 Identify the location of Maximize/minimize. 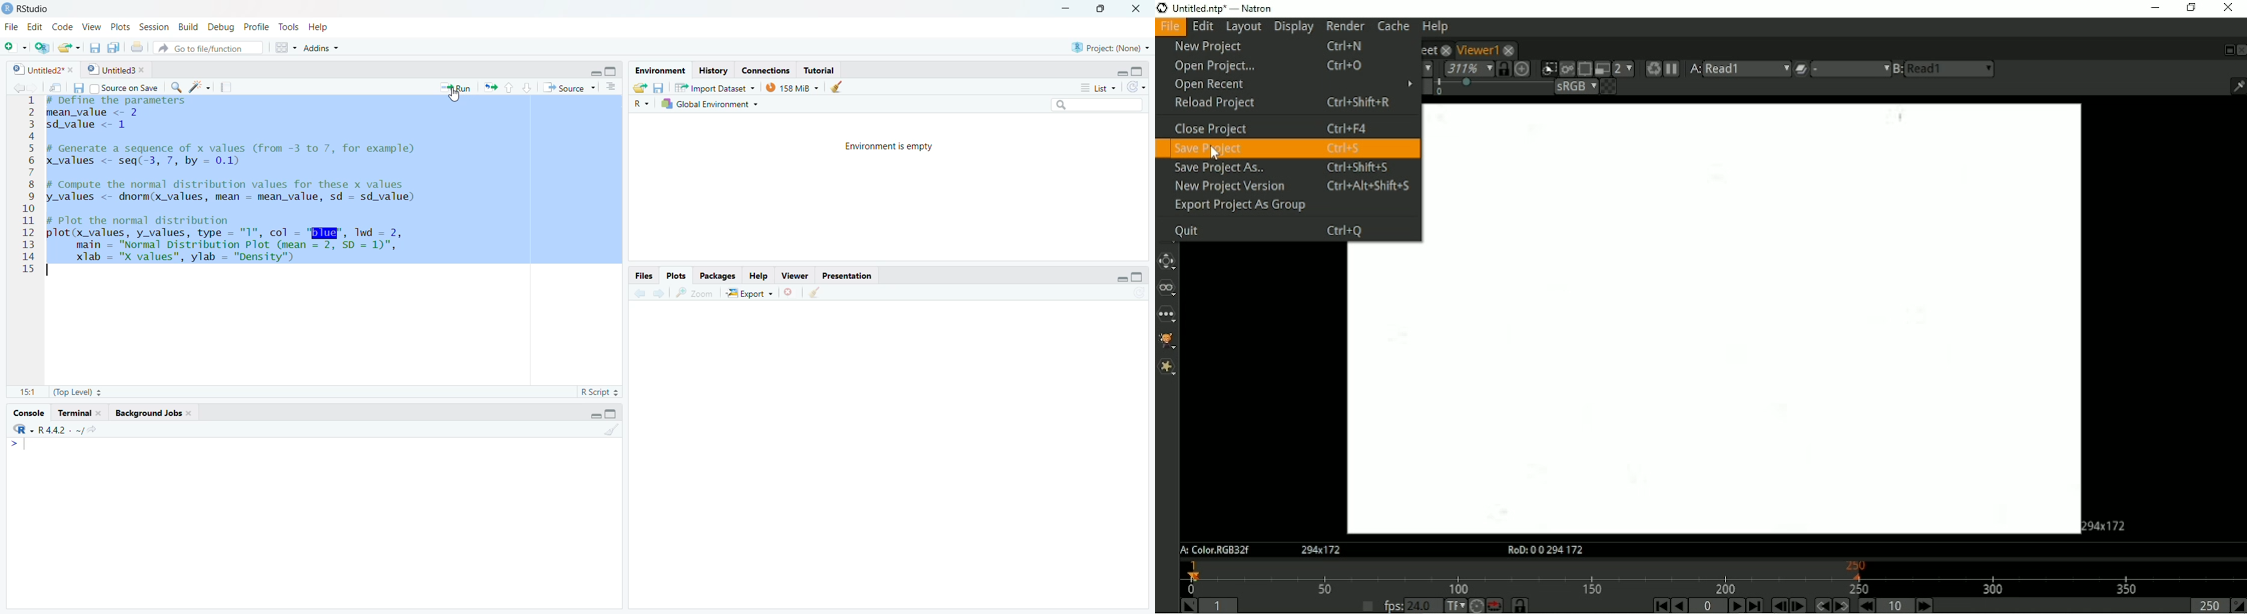
(599, 69).